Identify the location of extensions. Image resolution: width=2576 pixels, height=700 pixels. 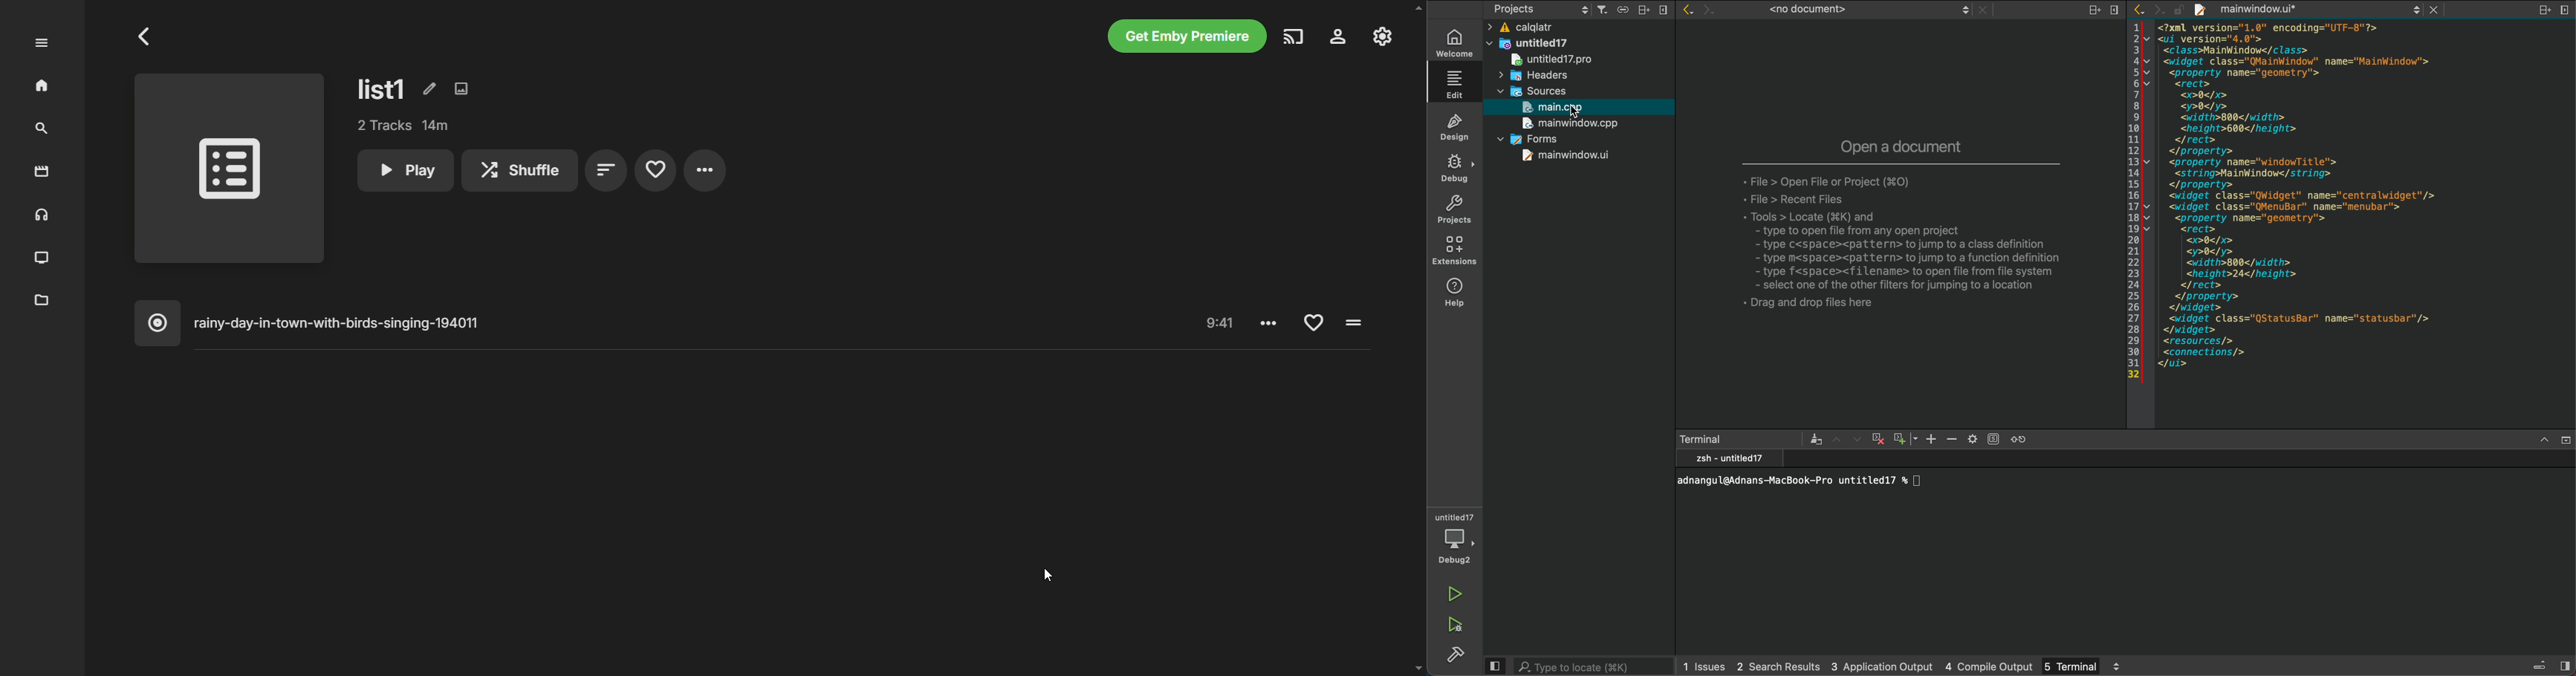
(1457, 253).